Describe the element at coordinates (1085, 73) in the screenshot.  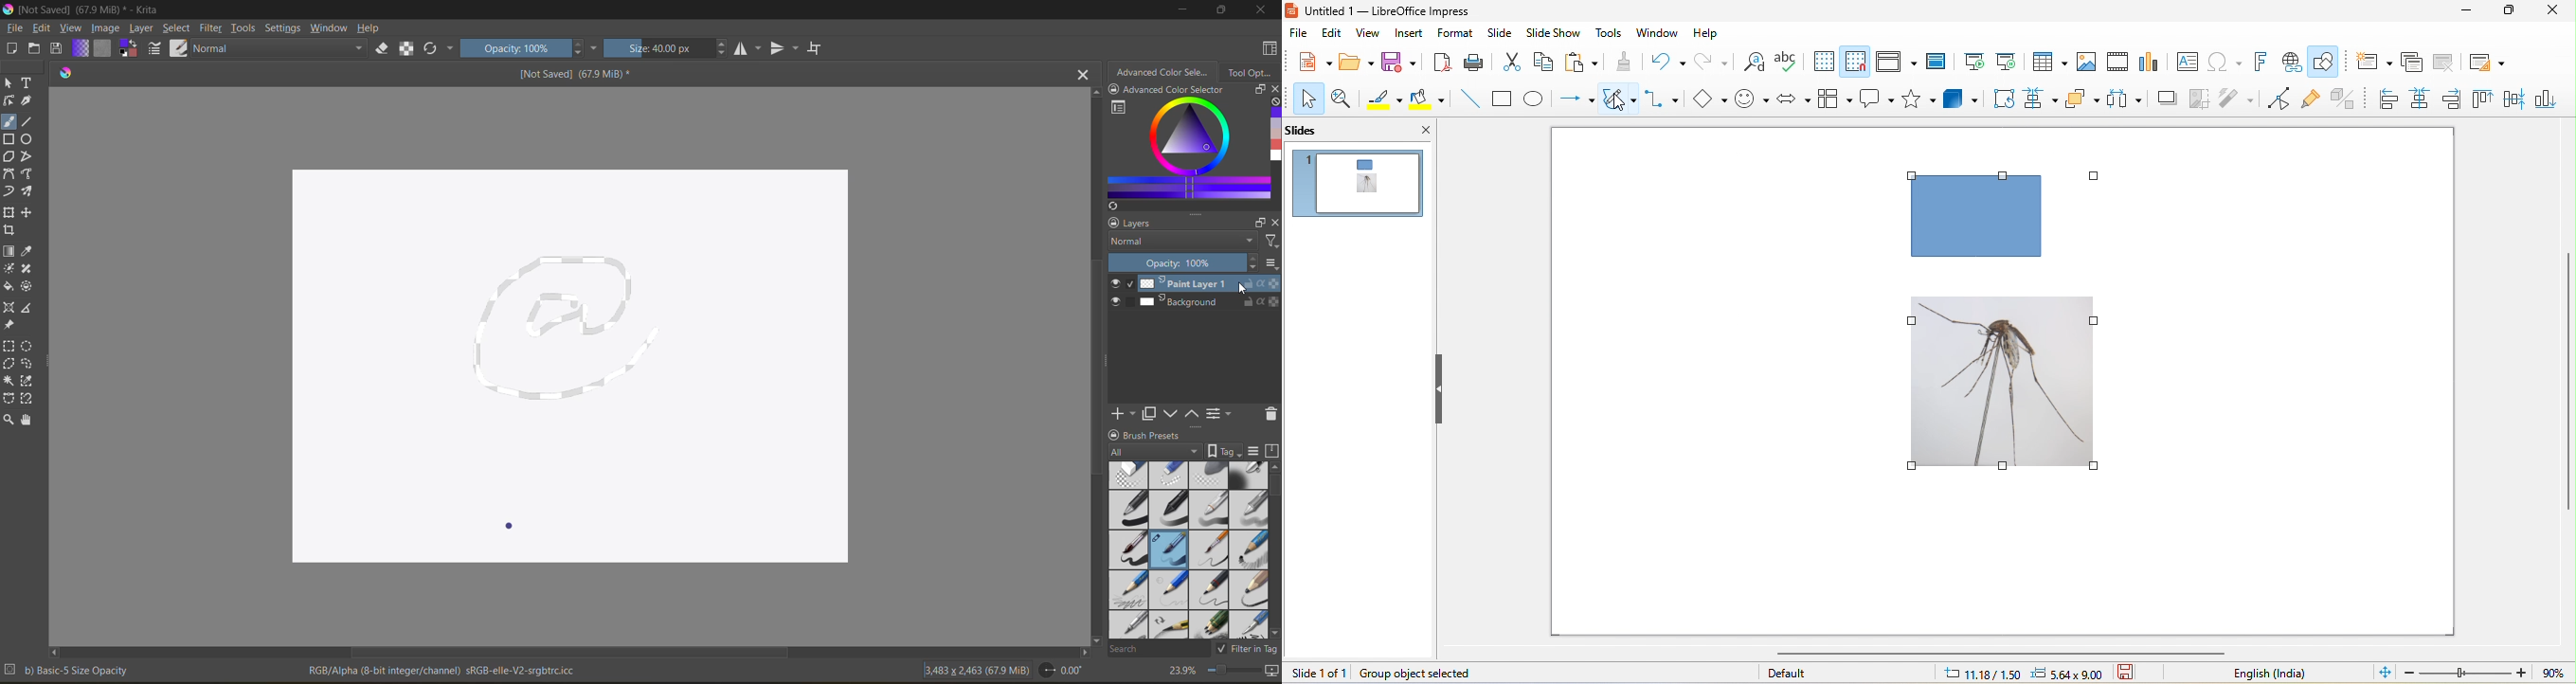
I see `close tab` at that location.